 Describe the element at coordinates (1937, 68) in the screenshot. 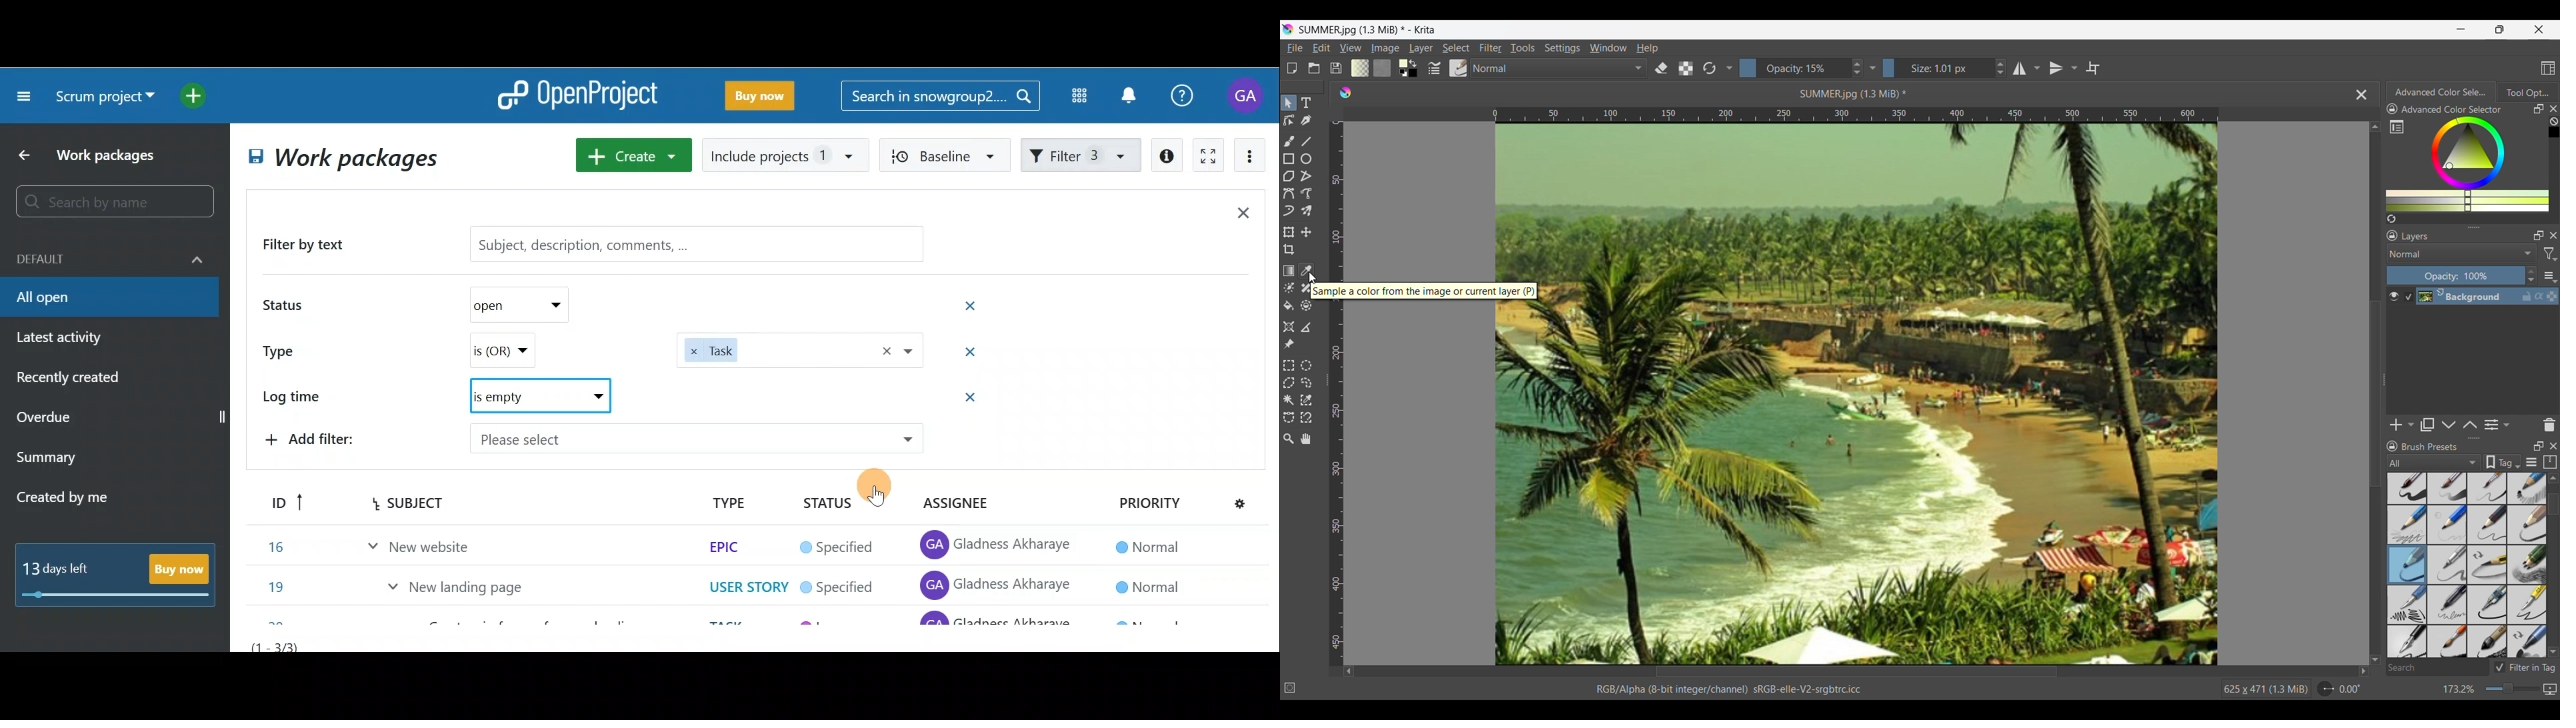

I see `Size: 1.01 px` at that location.